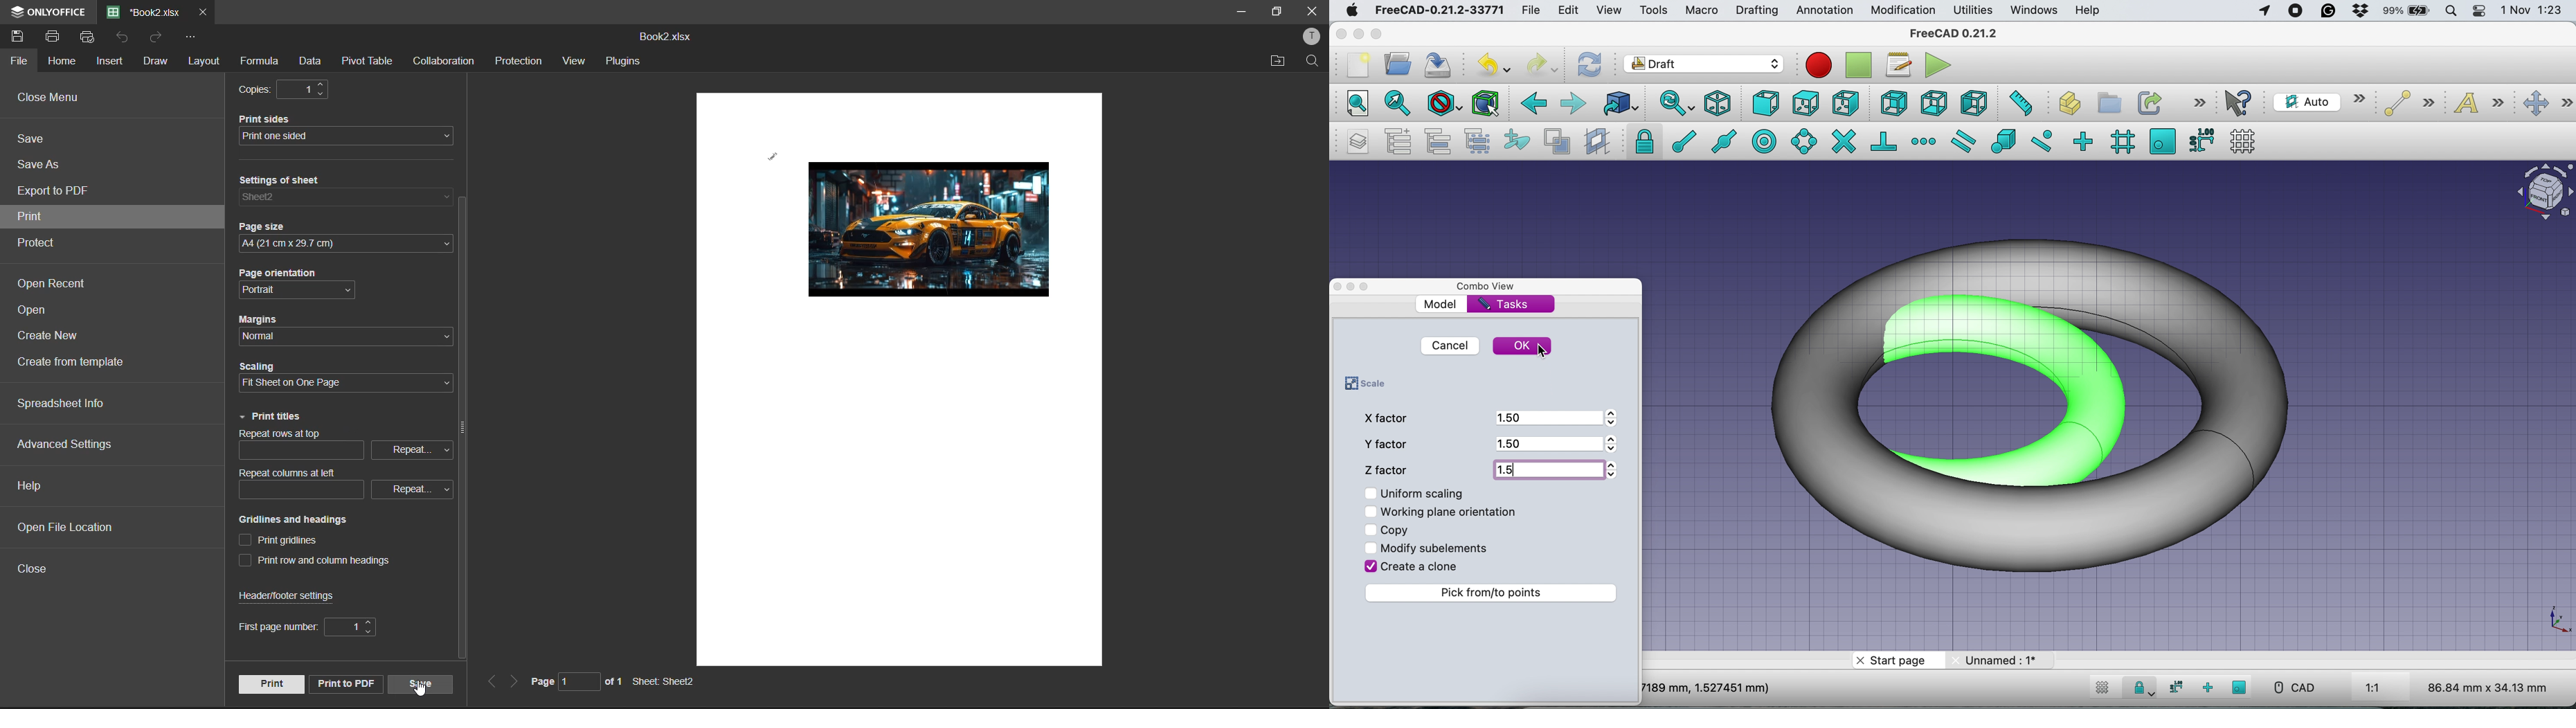  What do you see at coordinates (1350, 12) in the screenshot?
I see `system logo` at bounding box center [1350, 12].